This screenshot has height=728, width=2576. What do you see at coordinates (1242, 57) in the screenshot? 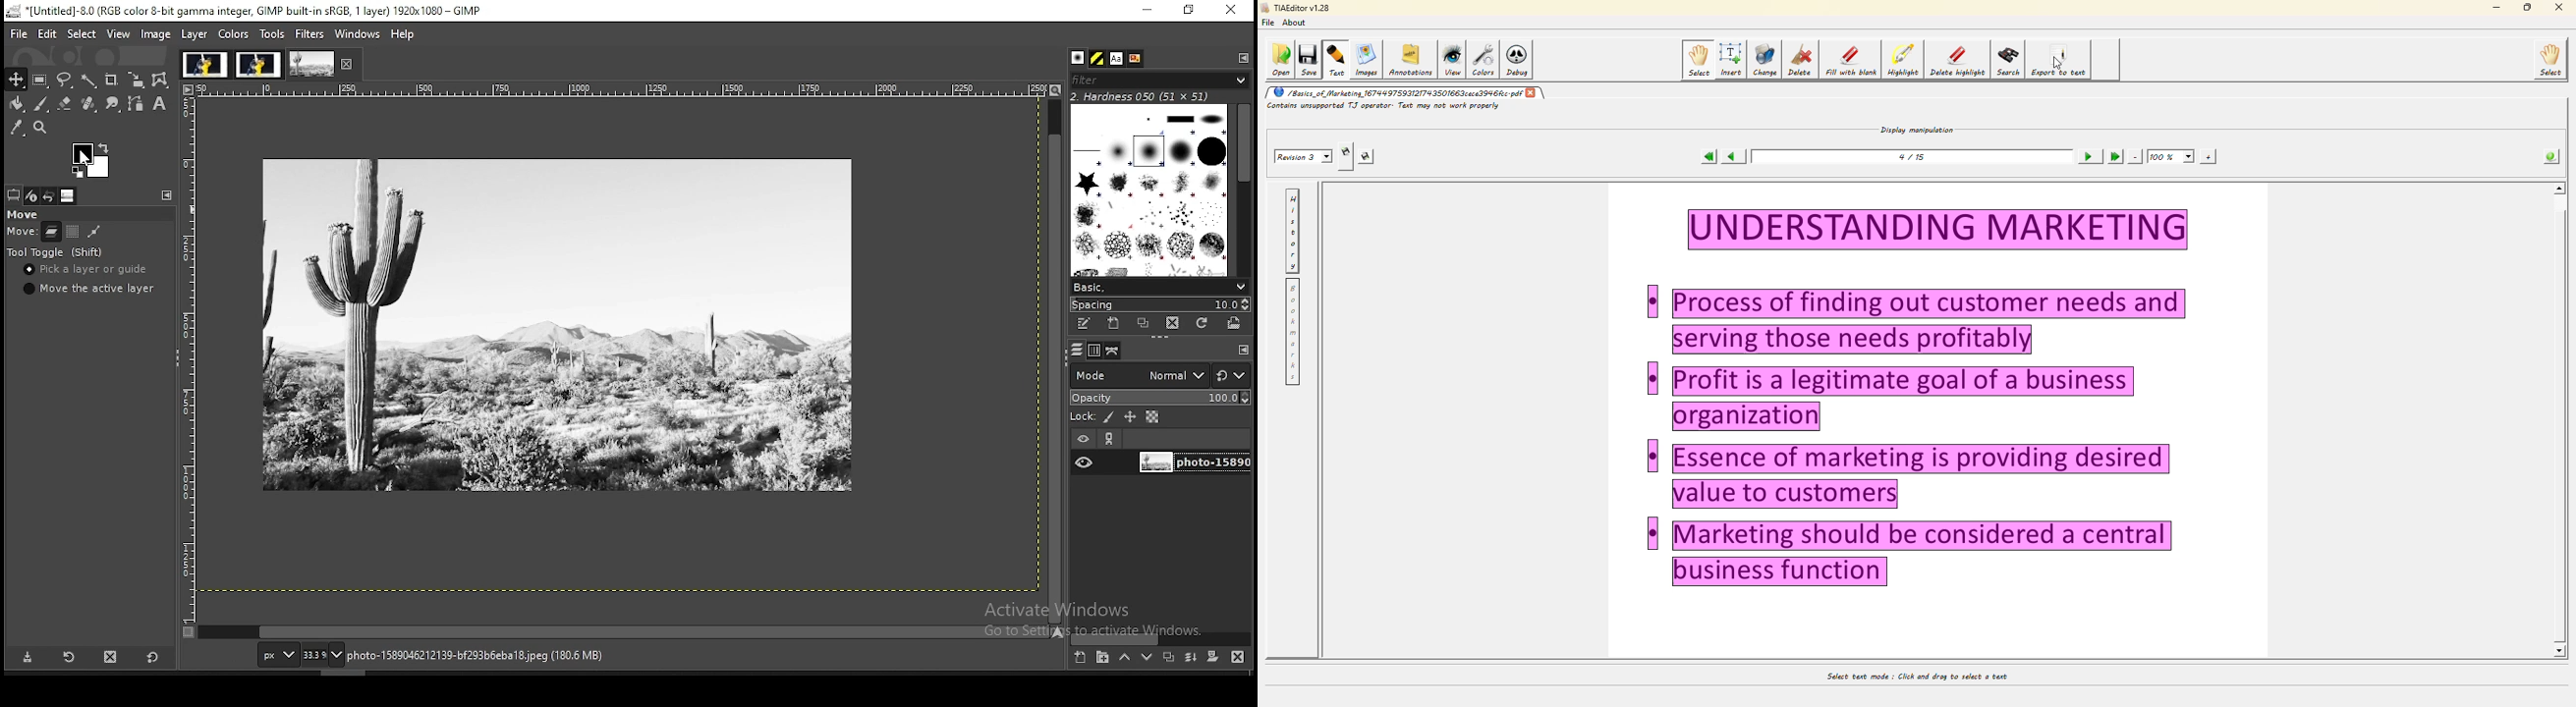
I see `configure this pane` at bounding box center [1242, 57].